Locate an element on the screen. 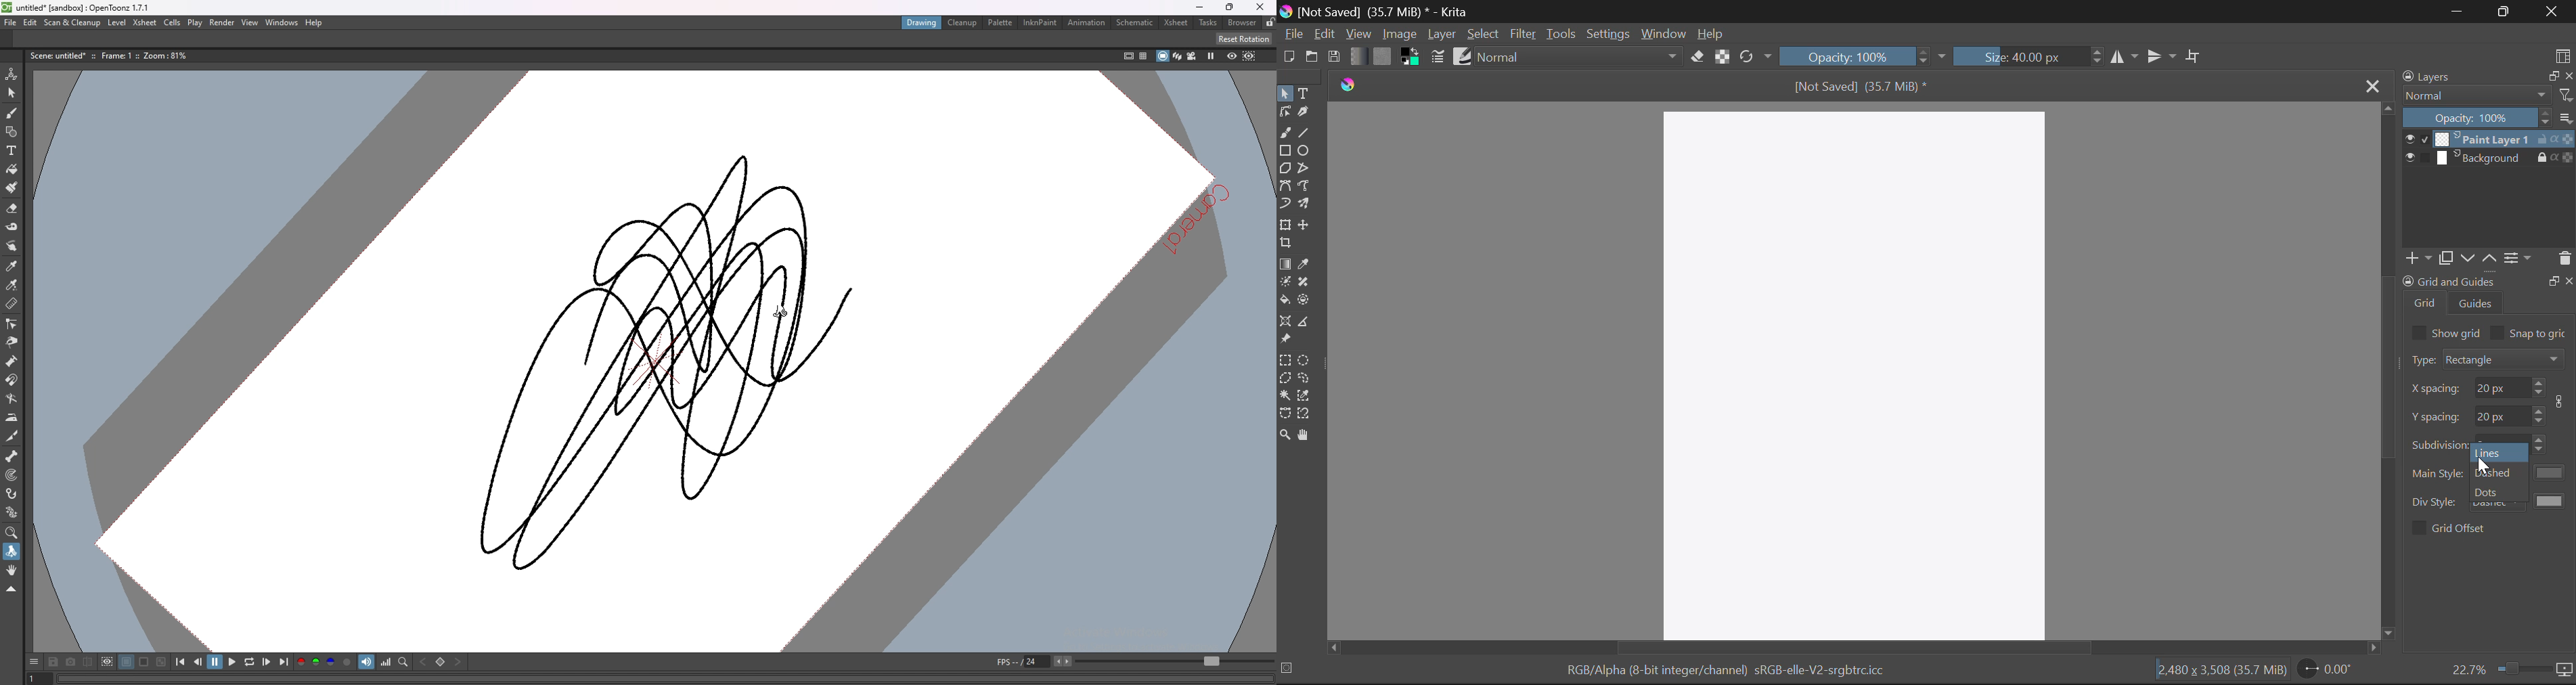 The image size is (2576, 700). opacity is located at coordinates (2477, 117).